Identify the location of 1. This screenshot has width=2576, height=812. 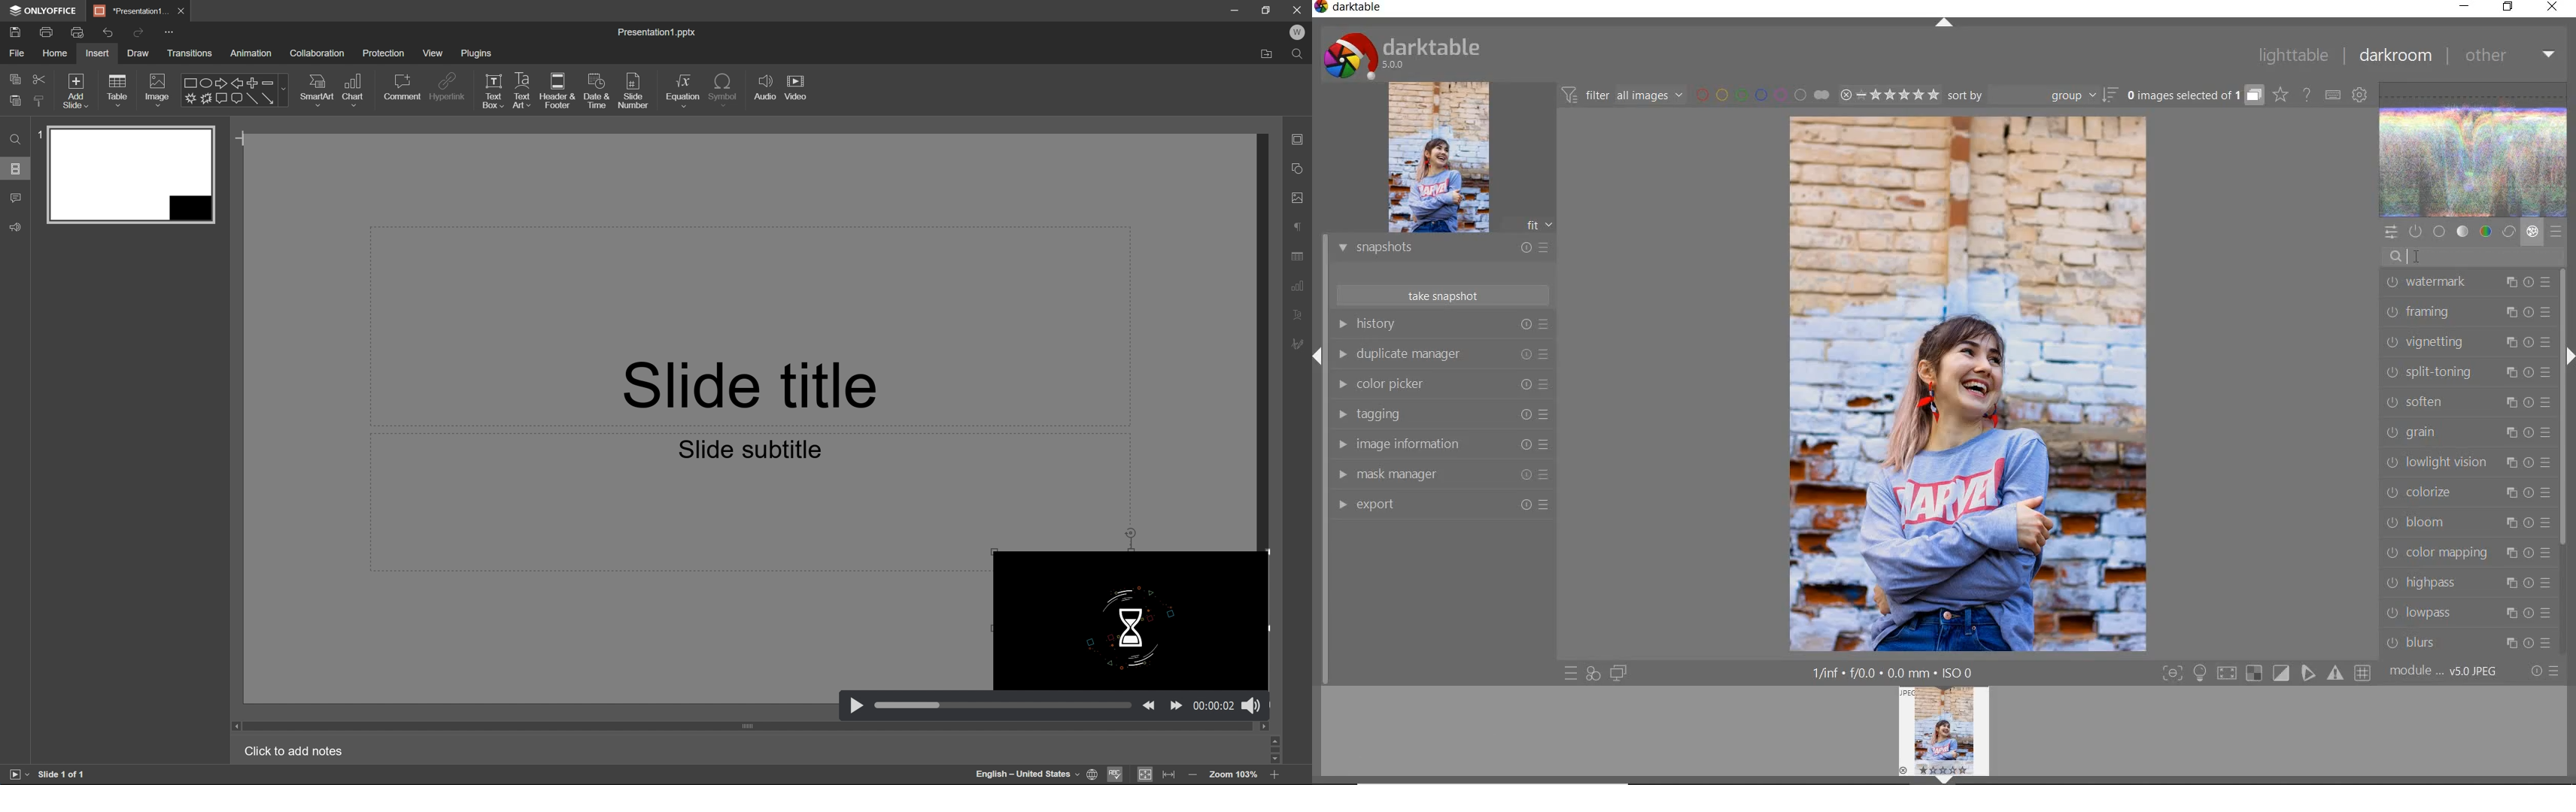
(41, 134).